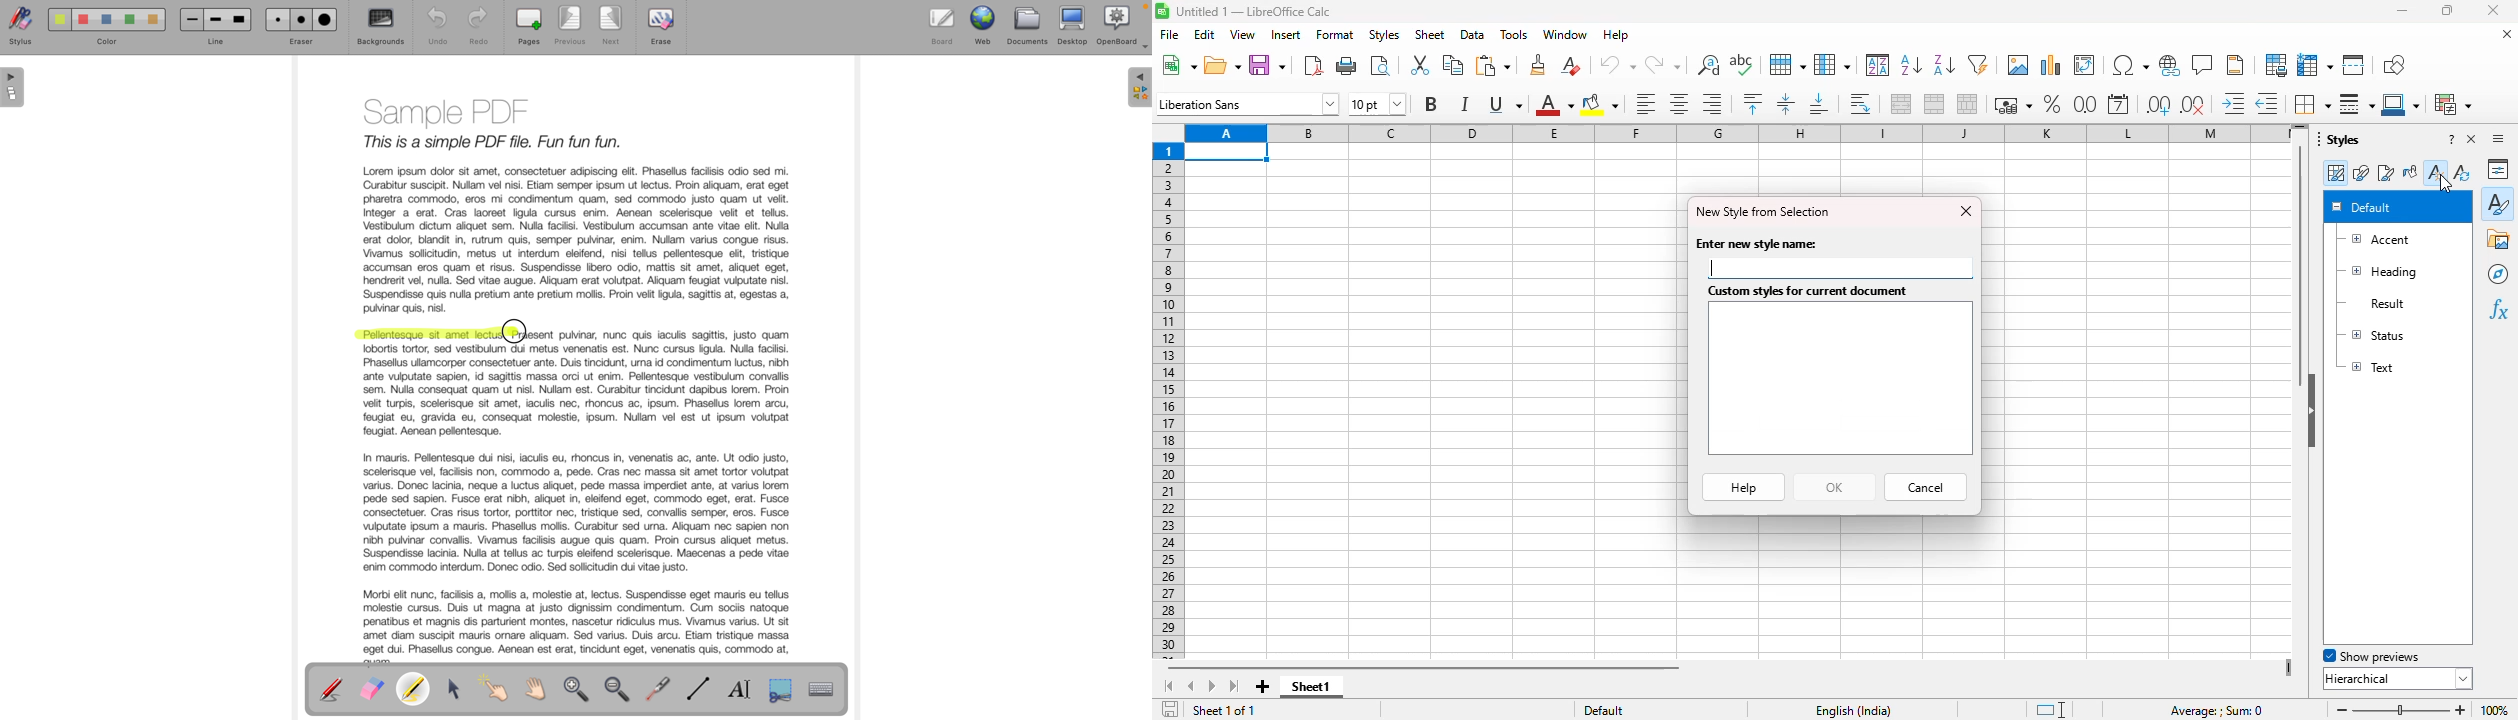 Image resolution: width=2520 pixels, height=728 pixels. I want to click on sheet 1 of 1, so click(1225, 710).